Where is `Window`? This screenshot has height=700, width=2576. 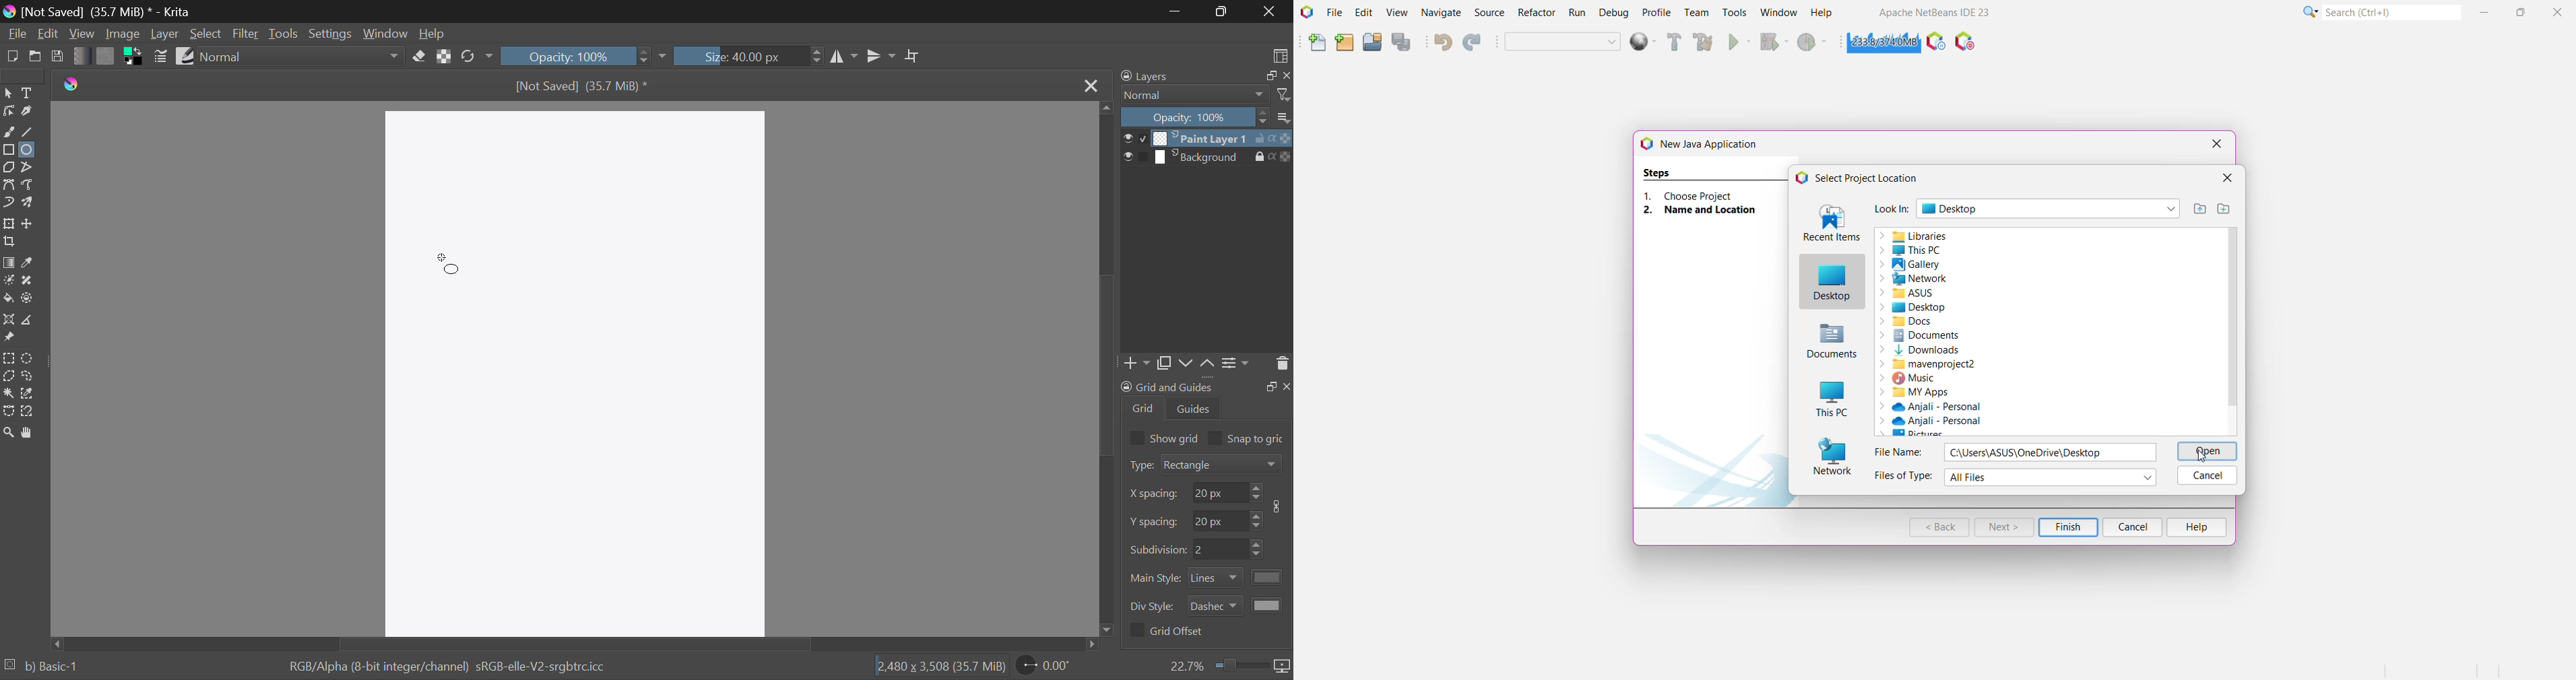 Window is located at coordinates (385, 35).